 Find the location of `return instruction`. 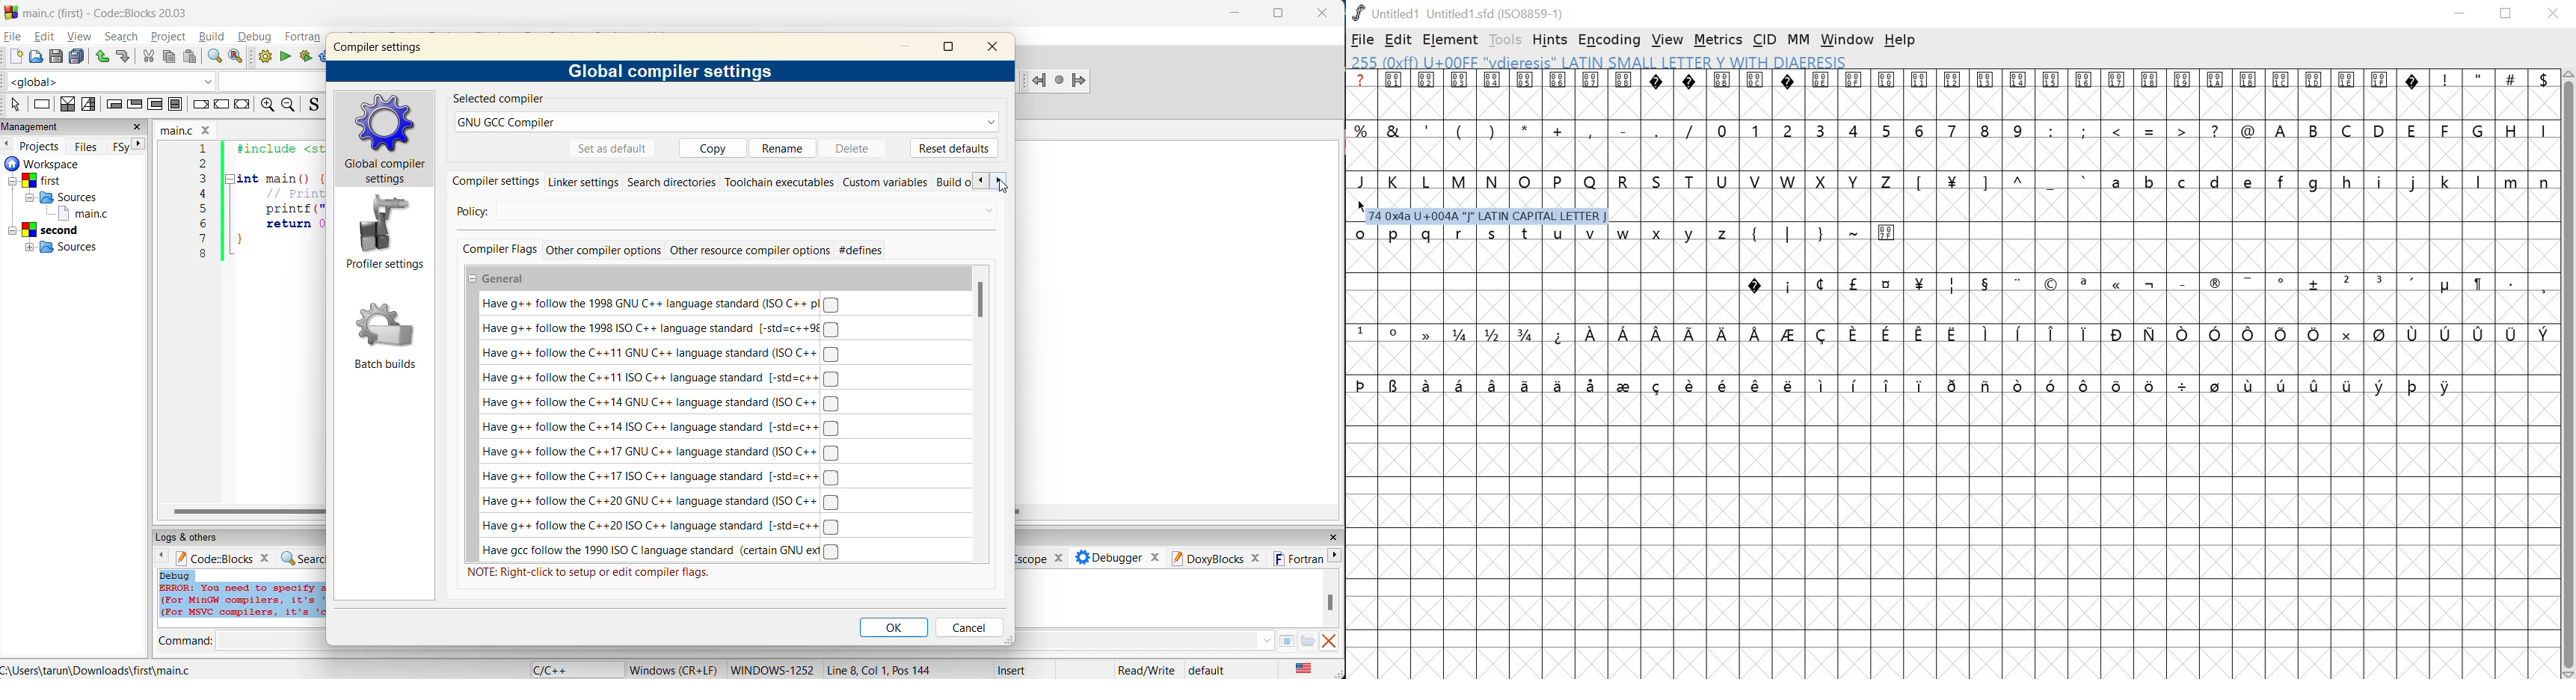

return instruction is located at coordinates (242, 104).